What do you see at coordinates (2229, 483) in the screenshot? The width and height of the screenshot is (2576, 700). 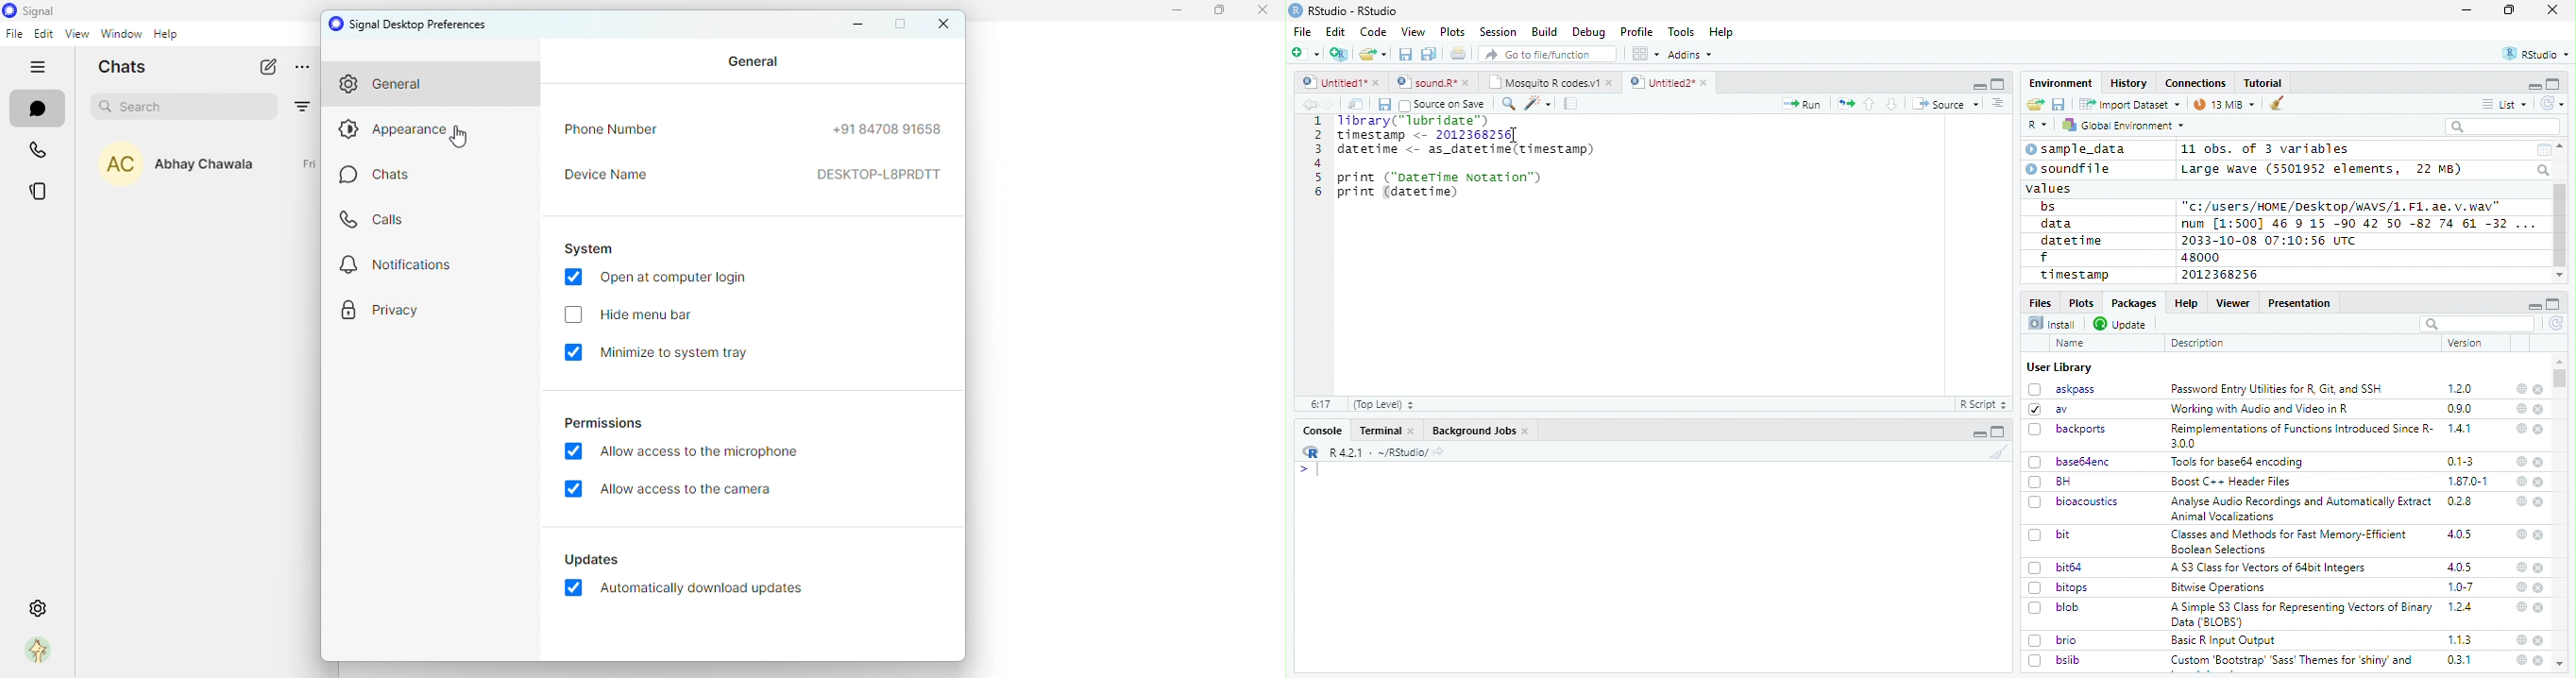 I see `Boost C++ Header Files` at bounding box center [2229, 483].